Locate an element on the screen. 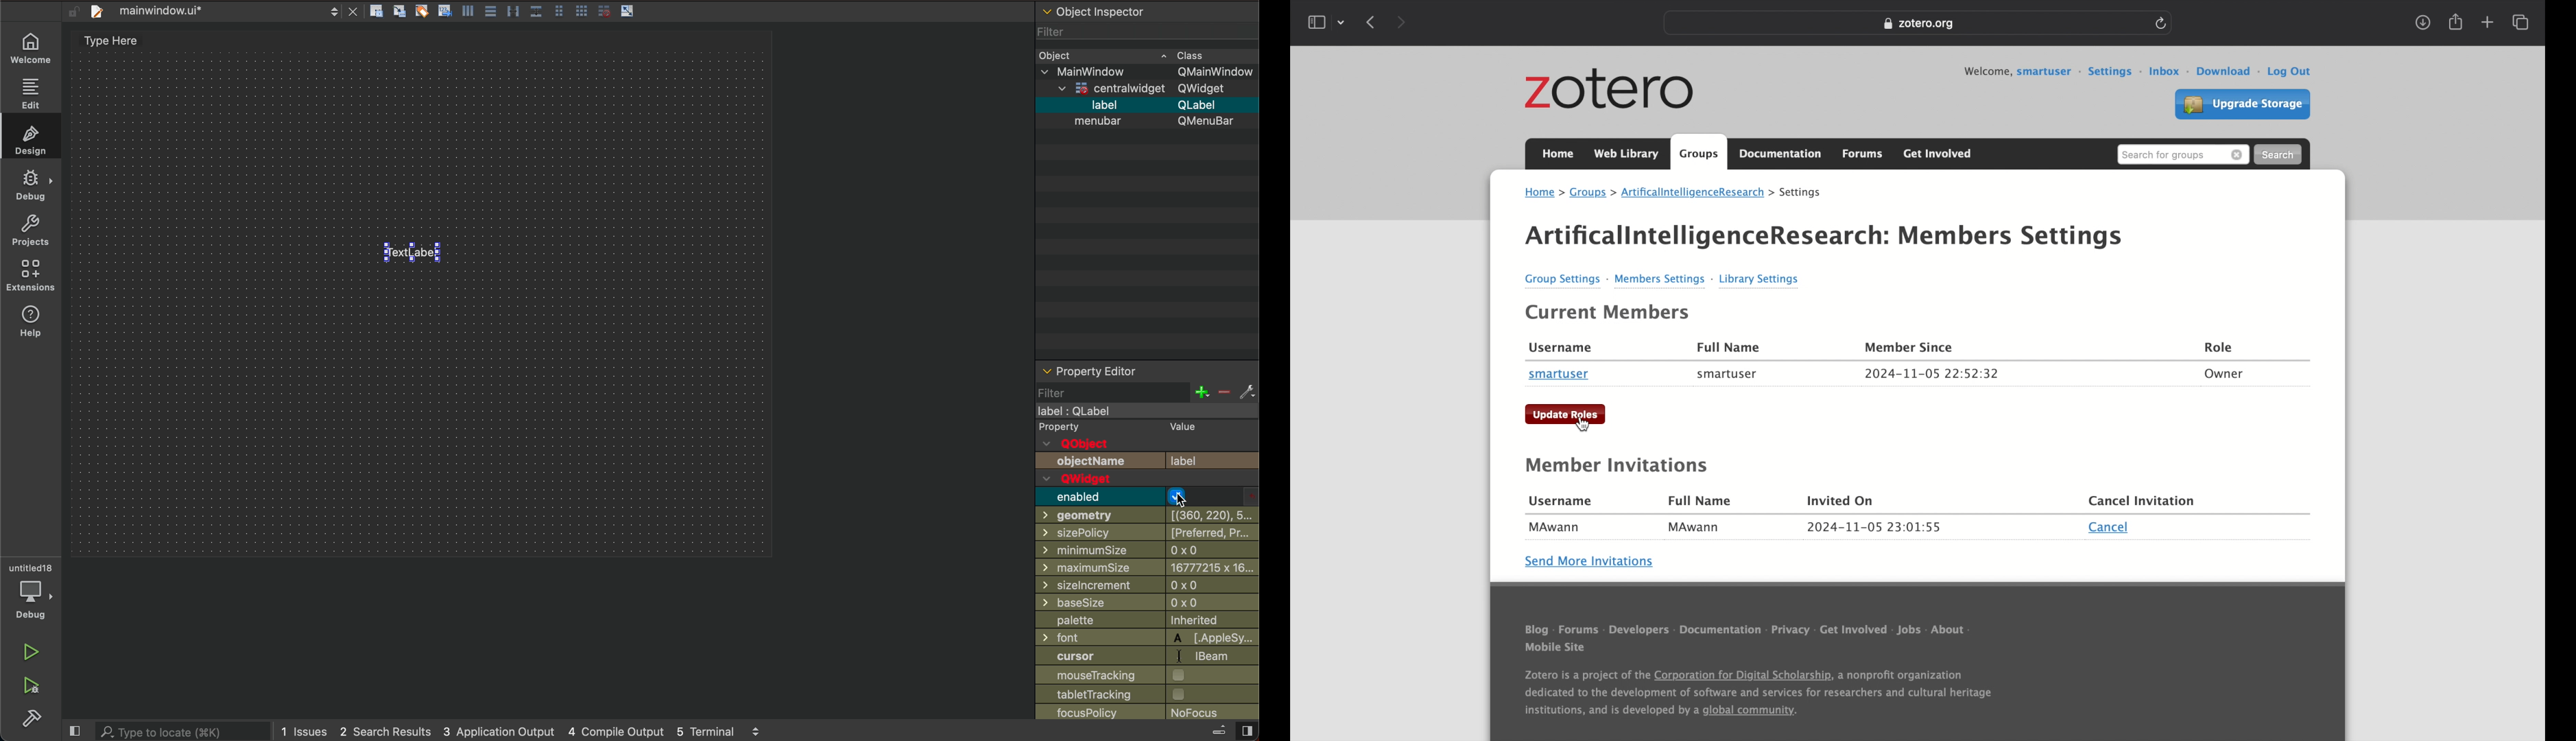 The image size is (2576, 756). Qmenubar is located at coordinates (1206, 123).